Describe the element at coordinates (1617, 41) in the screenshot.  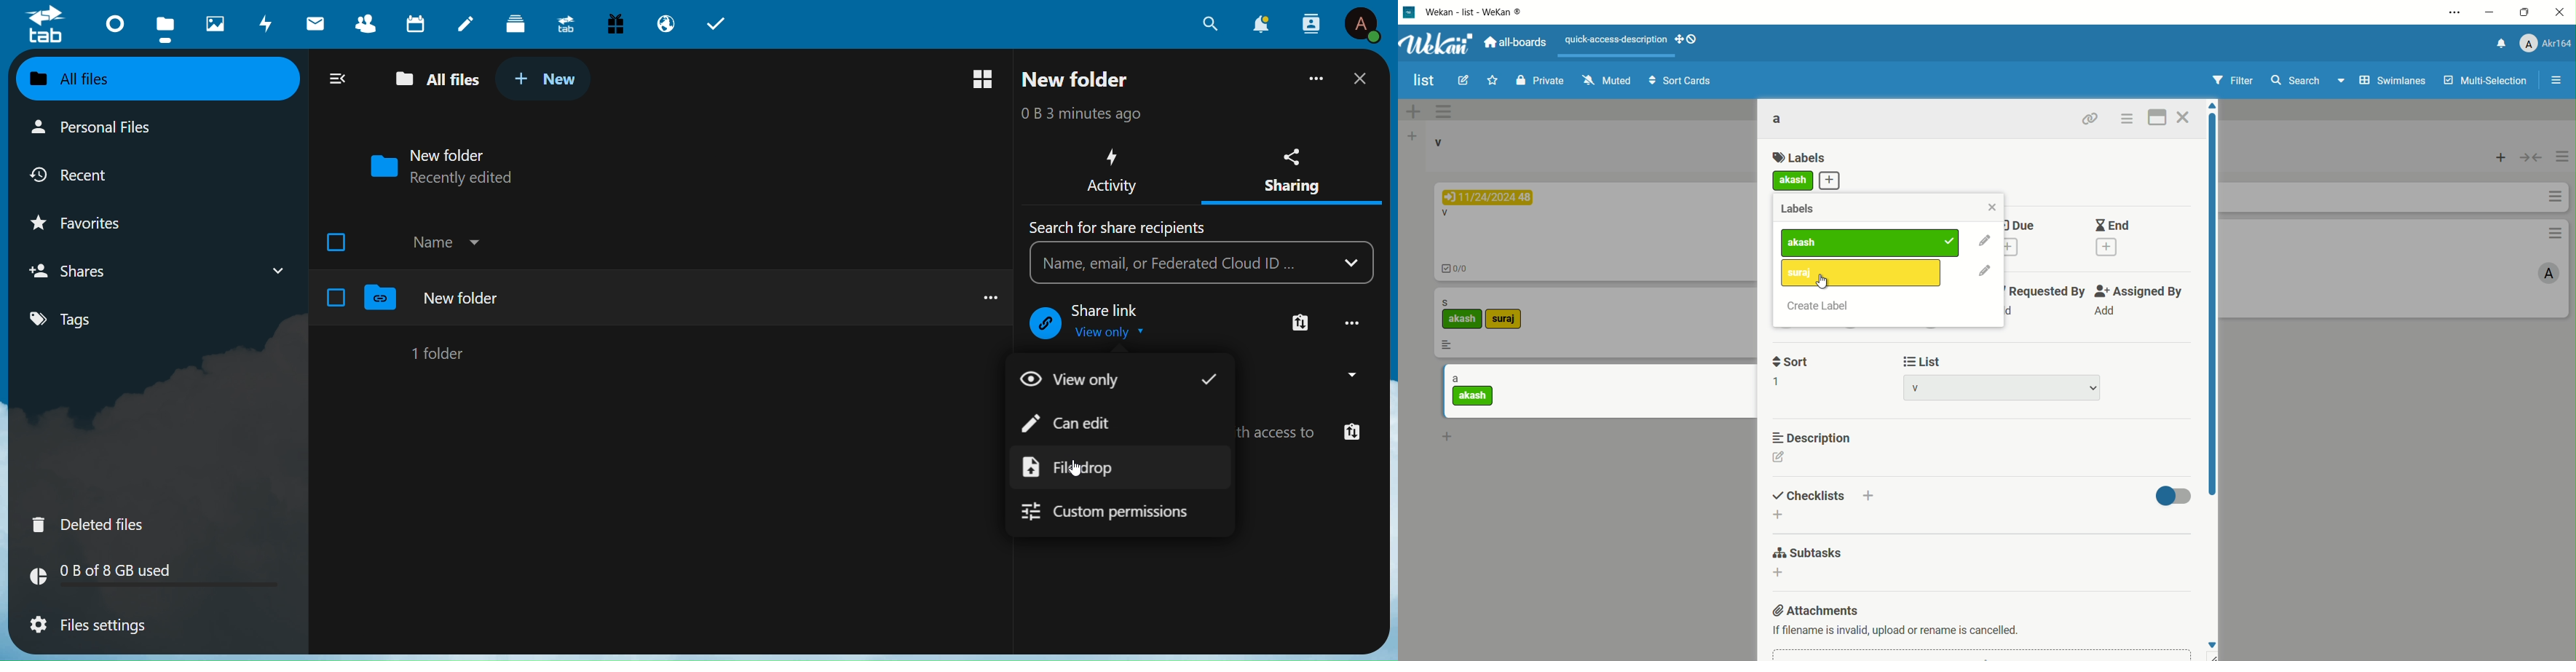
I see `quick-access-description` at that location.